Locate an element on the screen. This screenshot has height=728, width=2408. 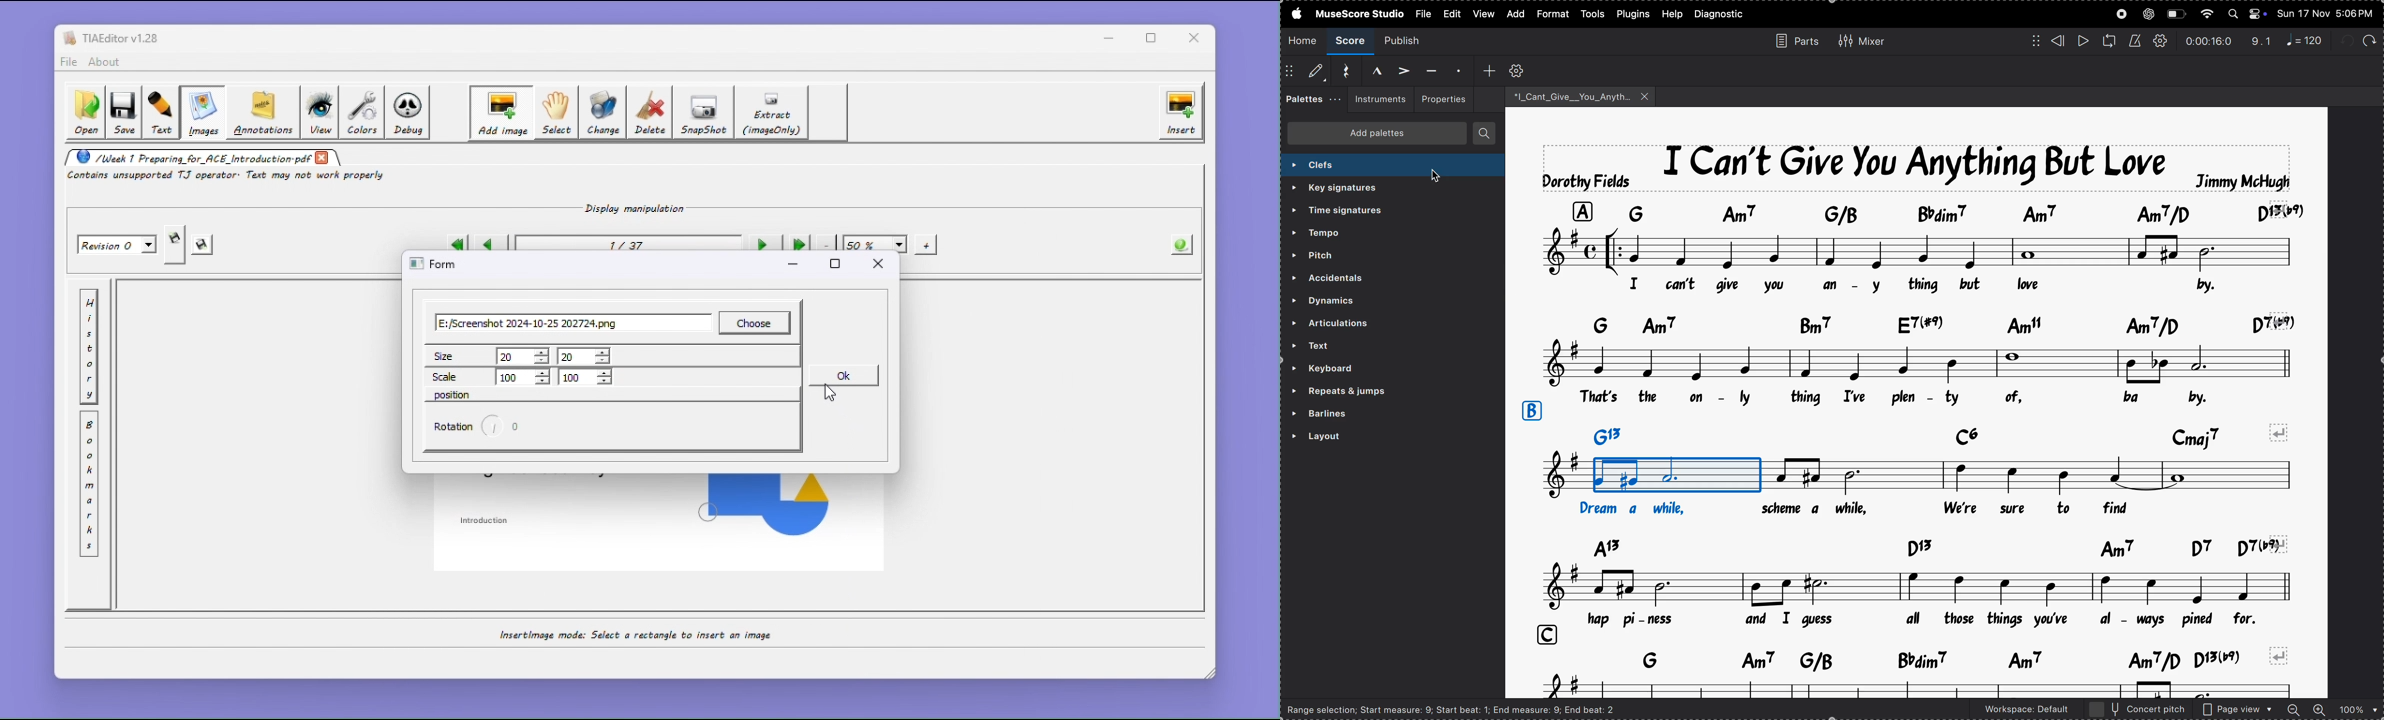
Marcato is located at coordinates (1368, 69).